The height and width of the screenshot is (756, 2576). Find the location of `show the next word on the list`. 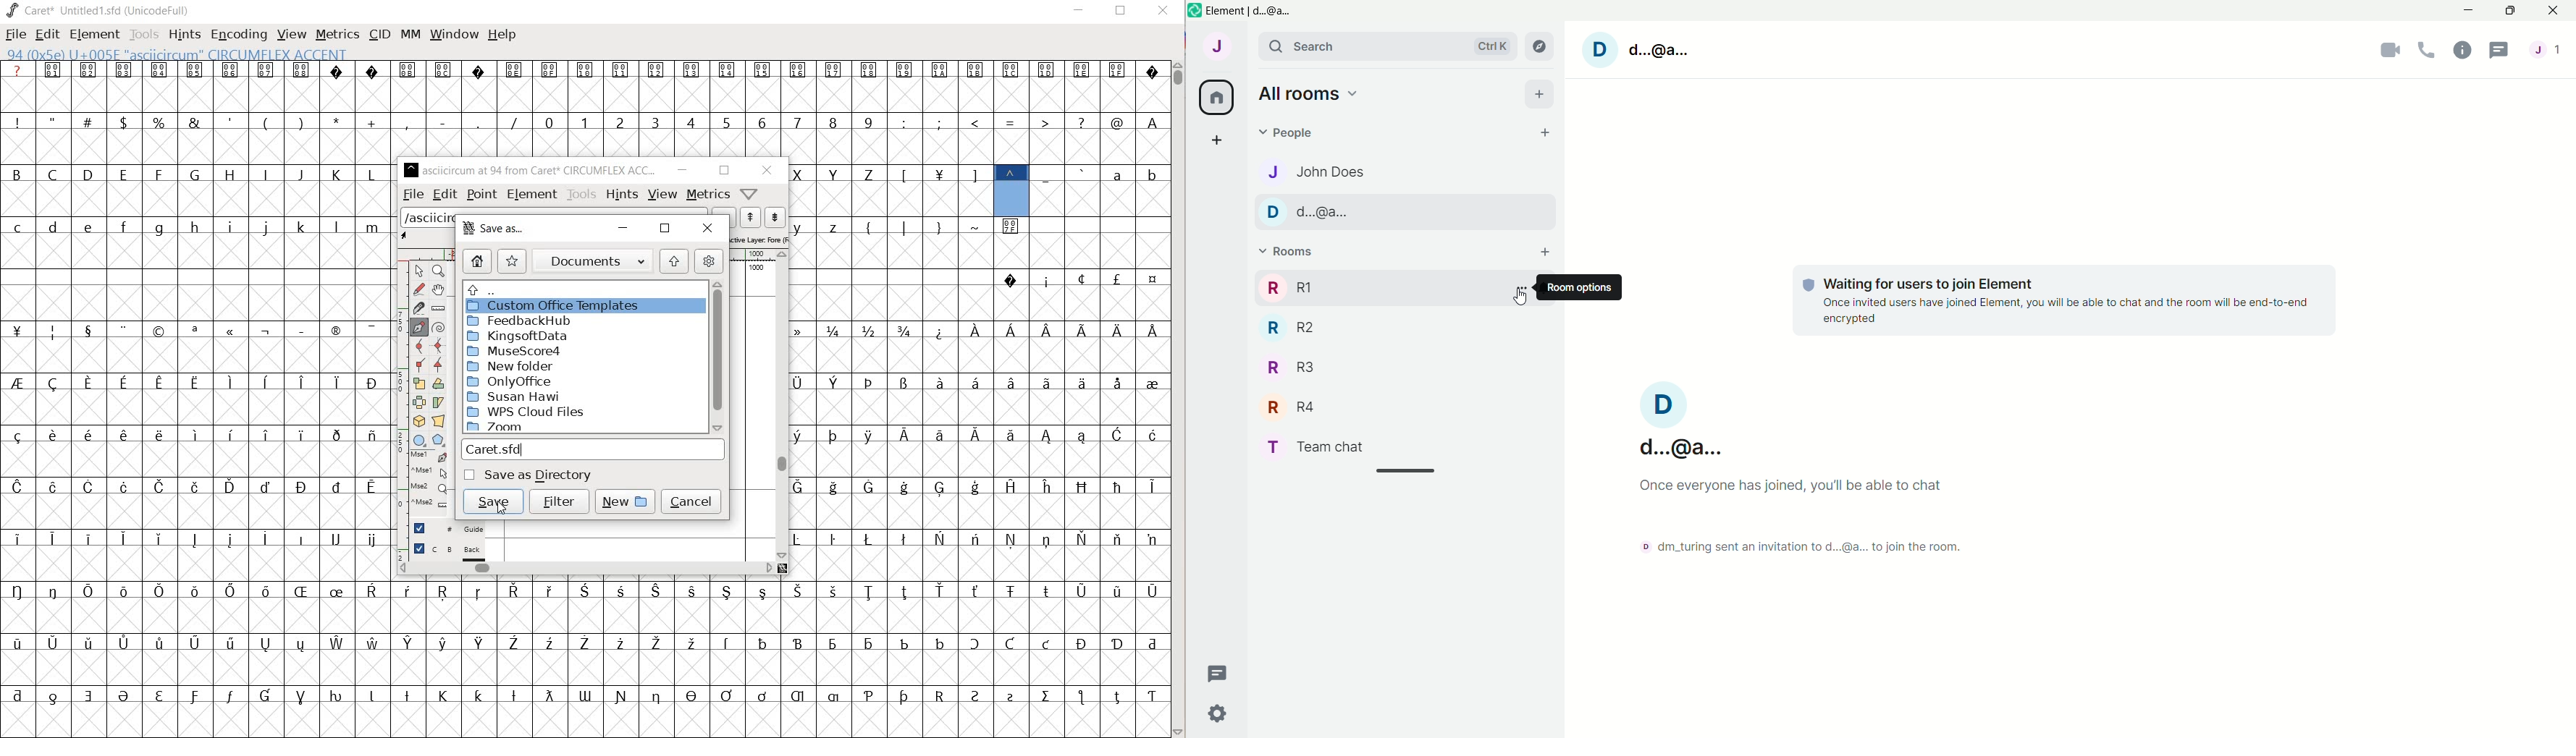

show the next word on the list is located at coordinates (751, 219).